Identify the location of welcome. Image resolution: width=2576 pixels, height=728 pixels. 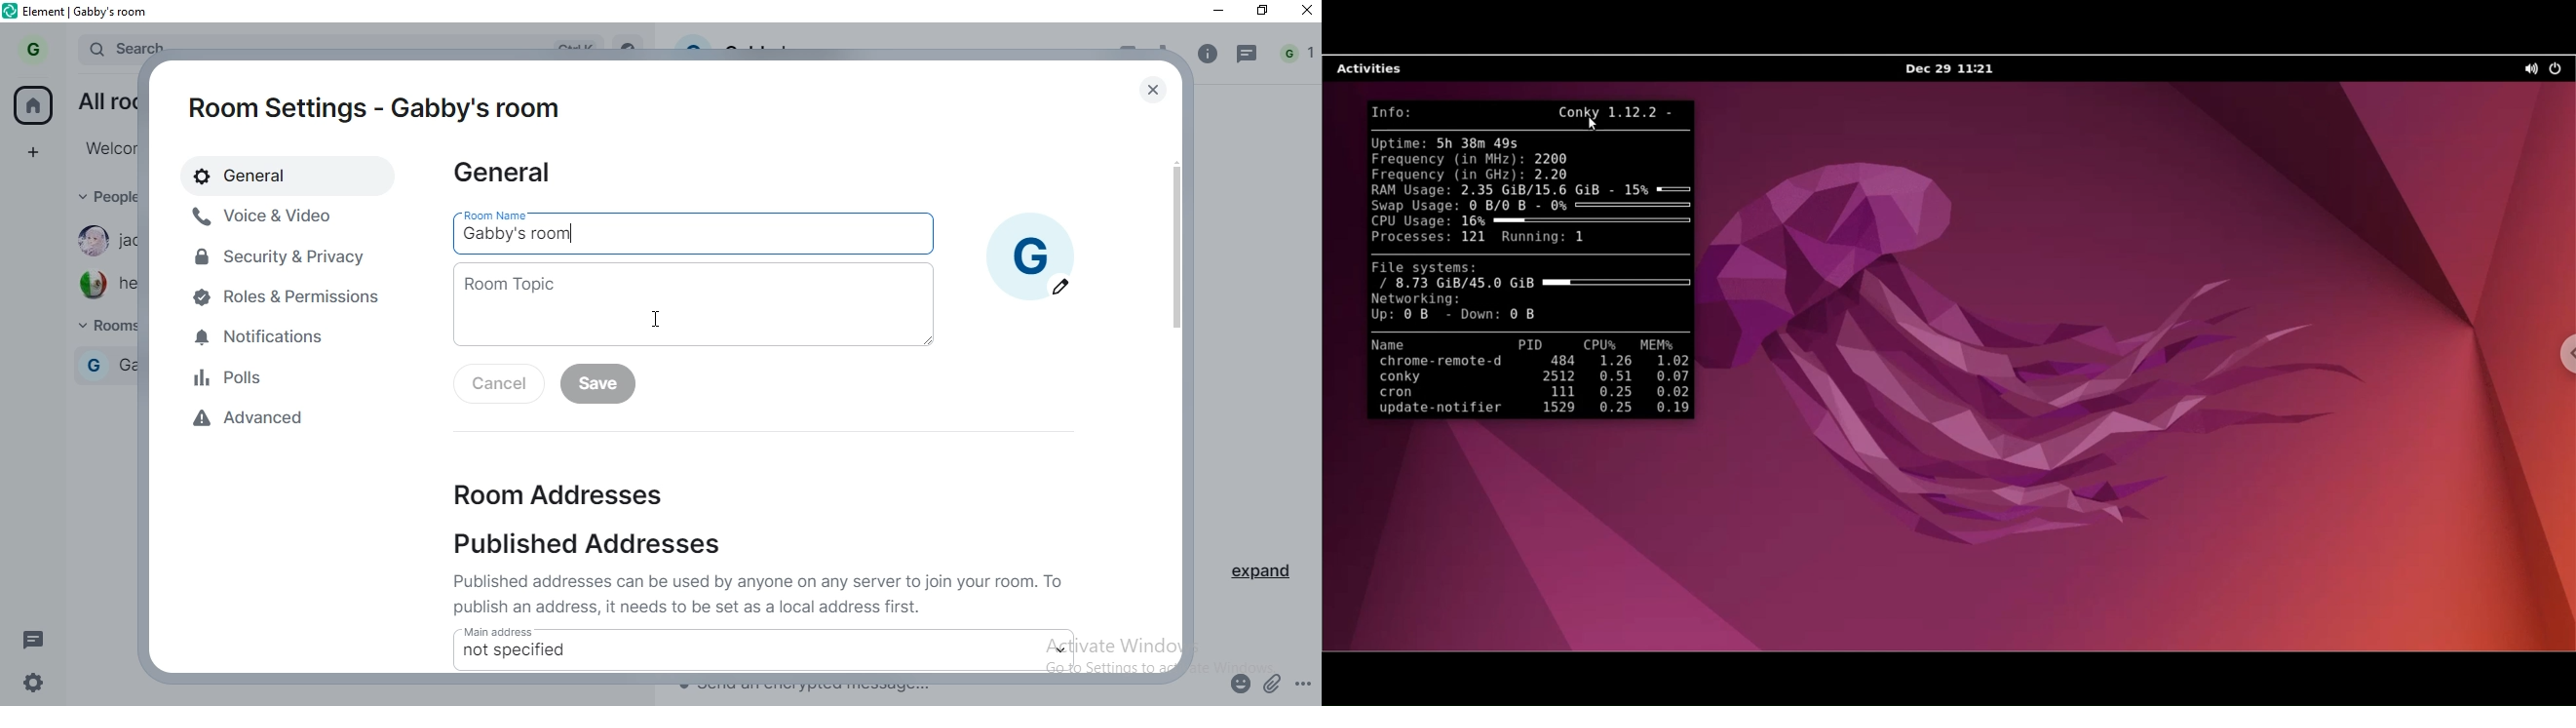
(105, 147).